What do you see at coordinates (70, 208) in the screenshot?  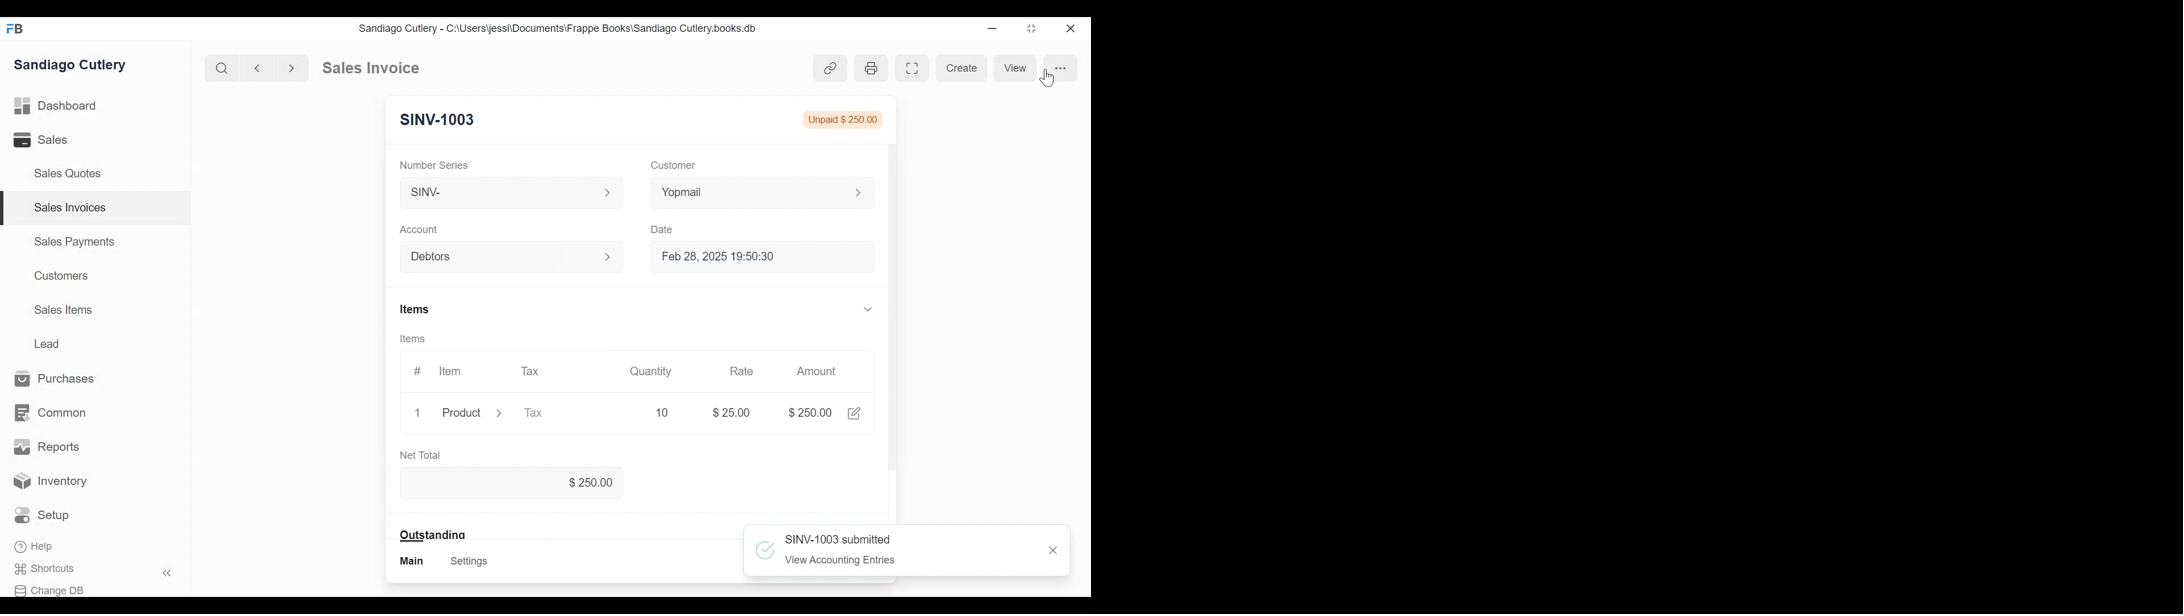 I see `Sales Invoices` at bounding box center [70, 208].